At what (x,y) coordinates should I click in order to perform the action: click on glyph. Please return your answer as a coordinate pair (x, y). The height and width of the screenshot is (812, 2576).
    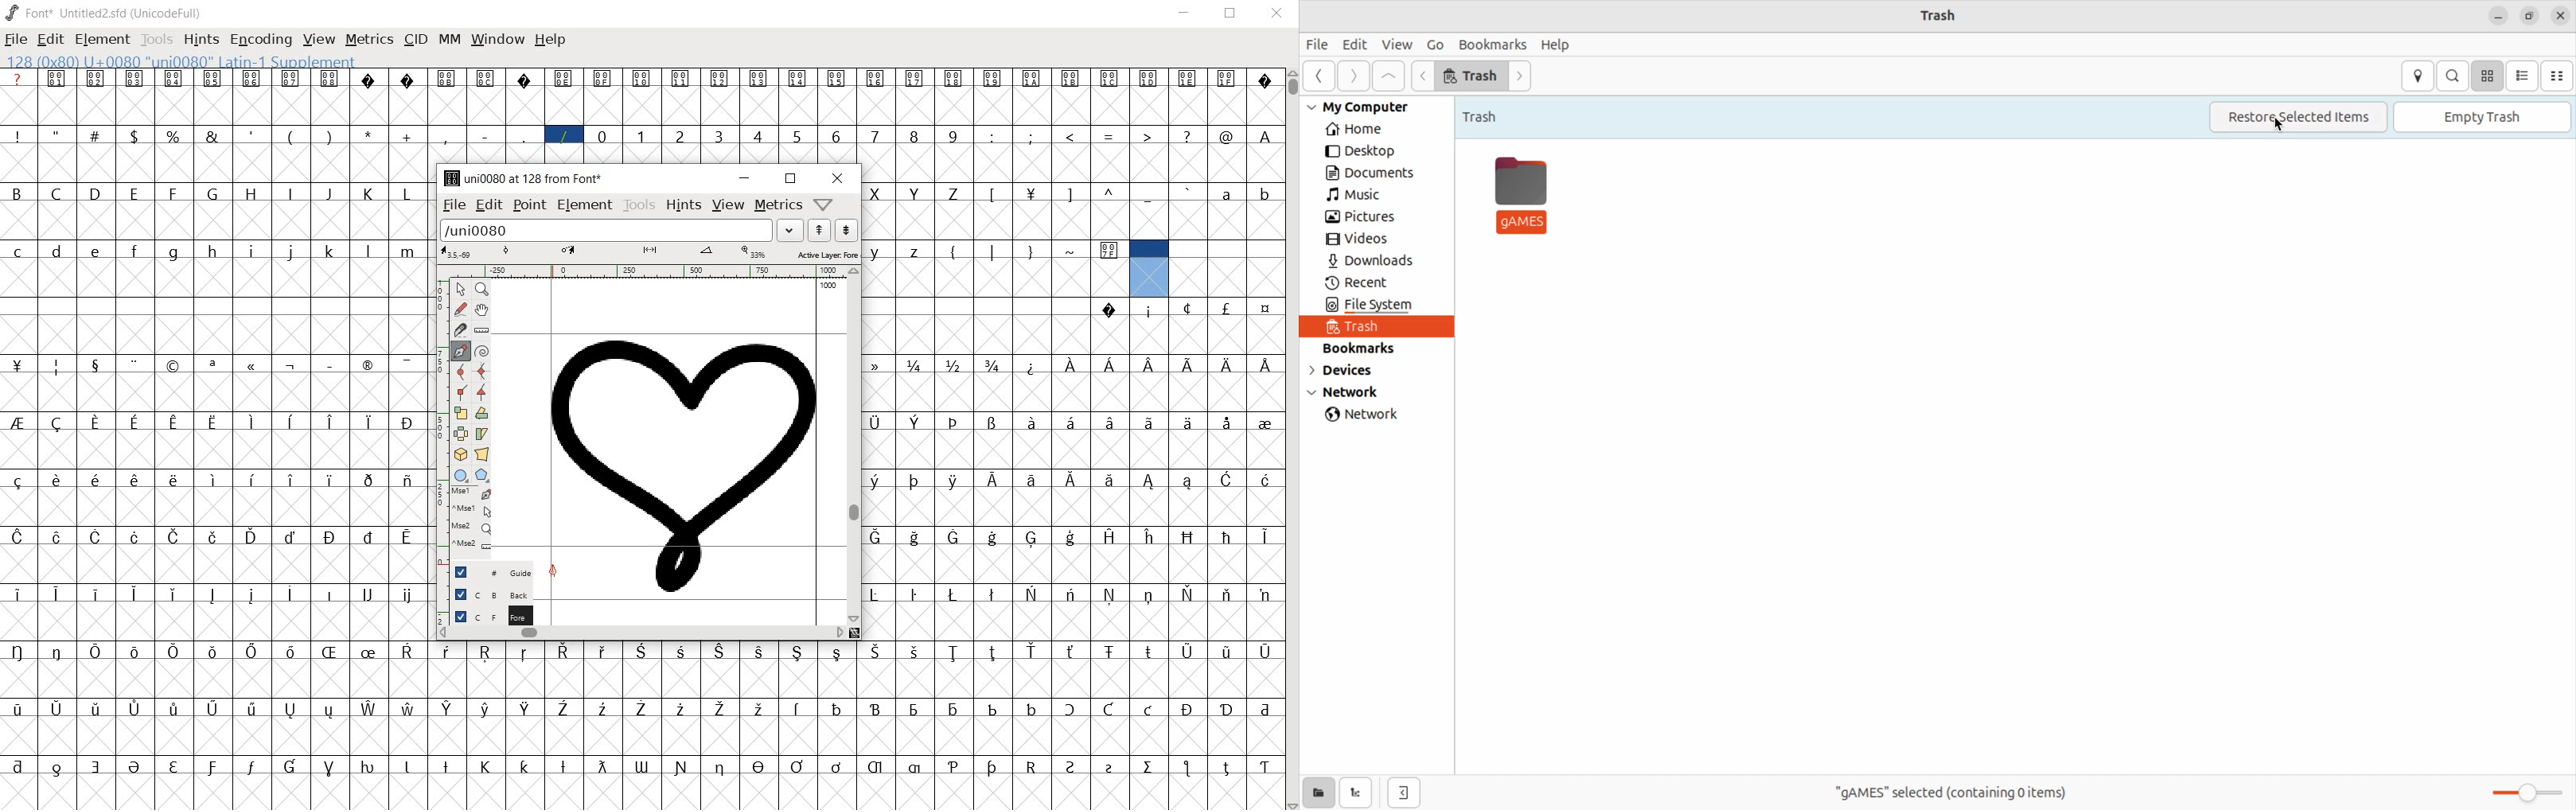
    Looking at the image, I should click on (17, 652).